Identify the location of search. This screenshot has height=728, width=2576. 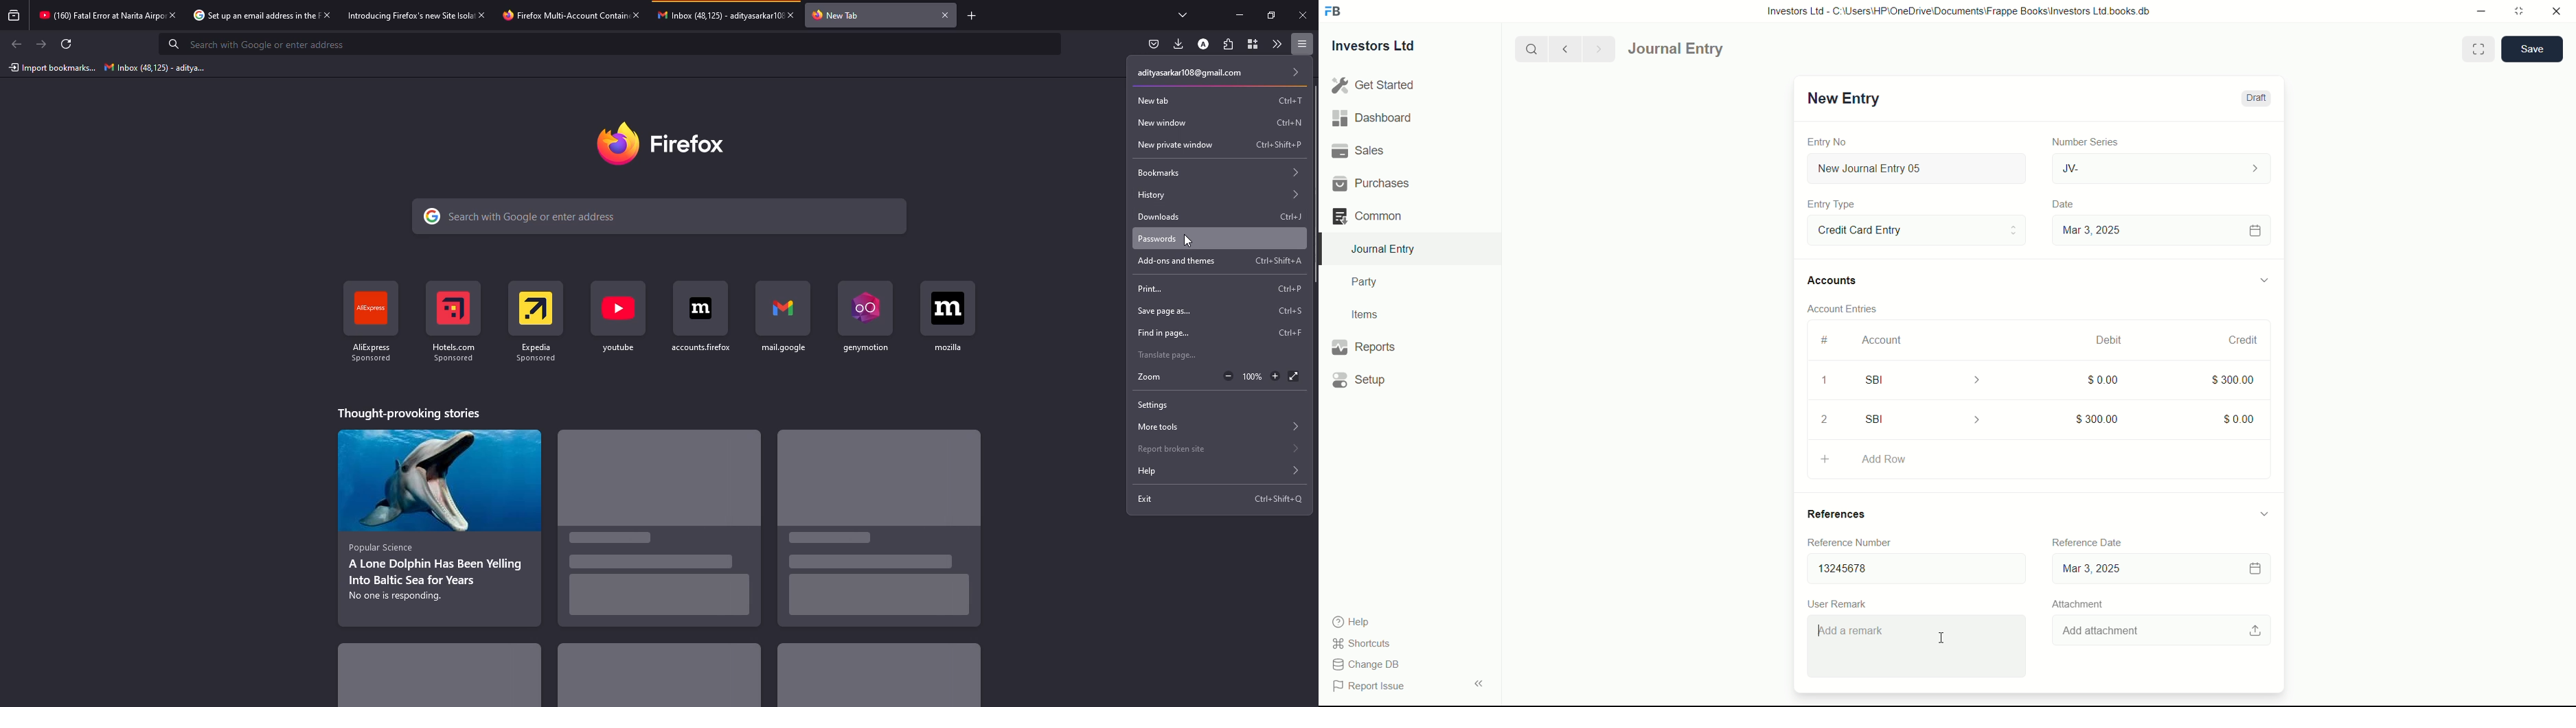
(525, 218).